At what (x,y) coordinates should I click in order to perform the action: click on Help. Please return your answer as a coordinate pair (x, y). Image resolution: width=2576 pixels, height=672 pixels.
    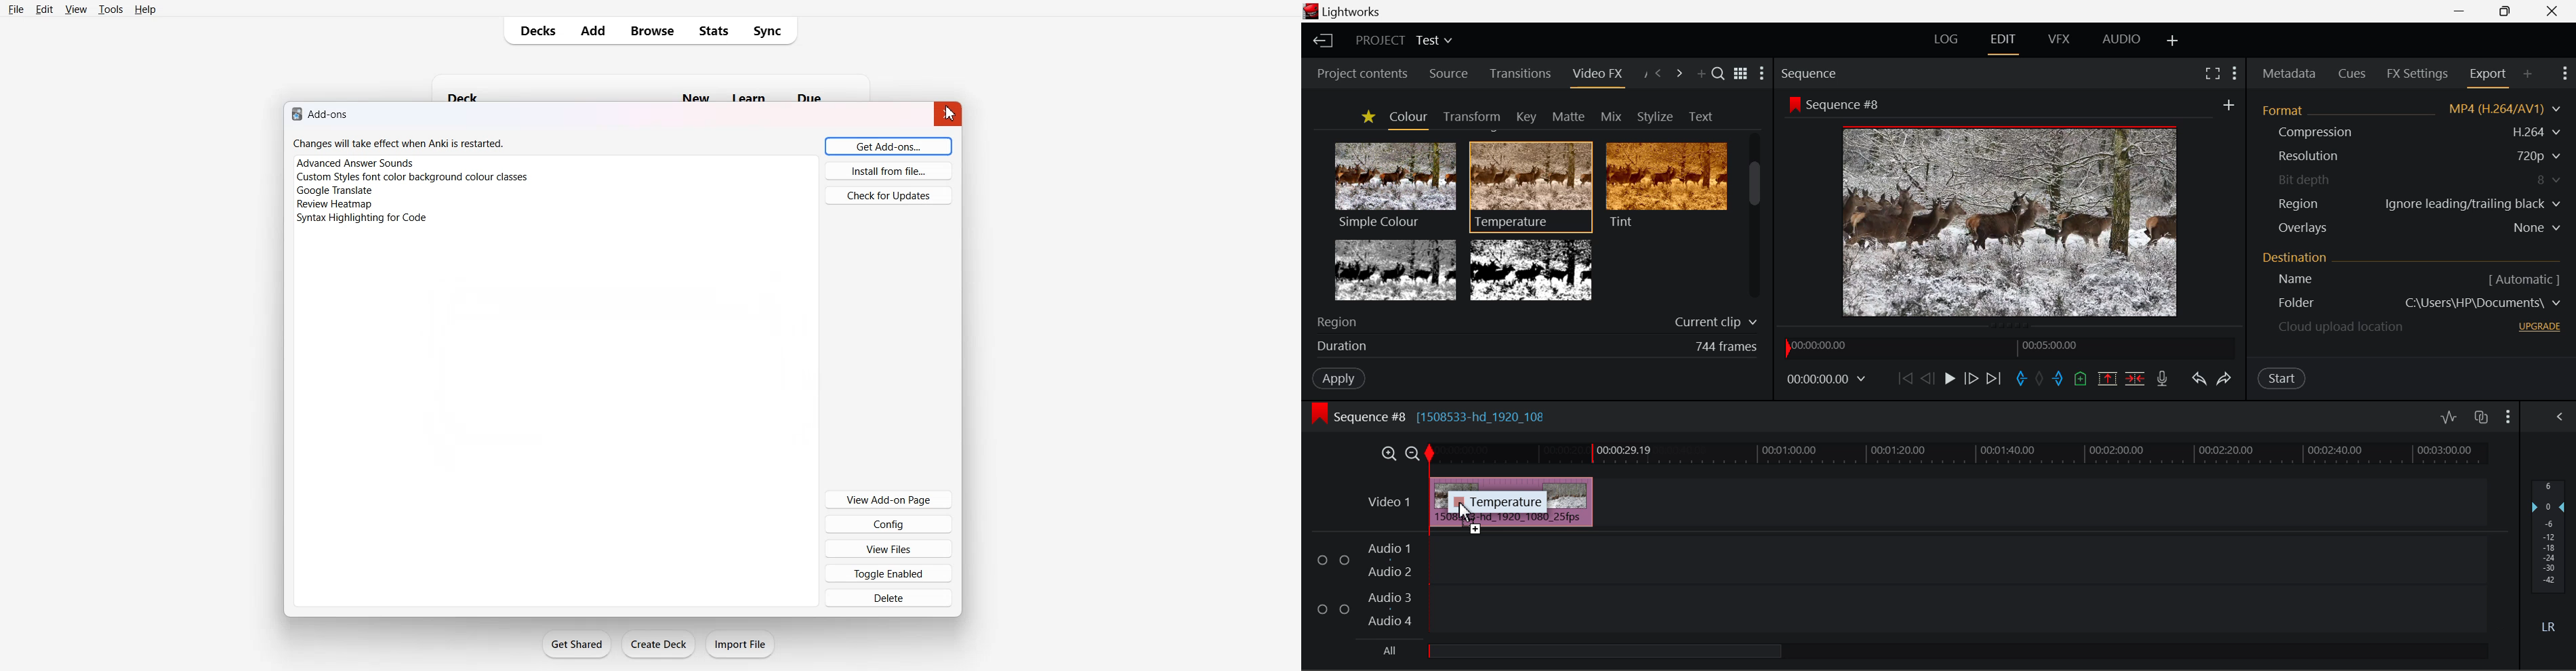
    Looking at the image, I should click on (145, 9).